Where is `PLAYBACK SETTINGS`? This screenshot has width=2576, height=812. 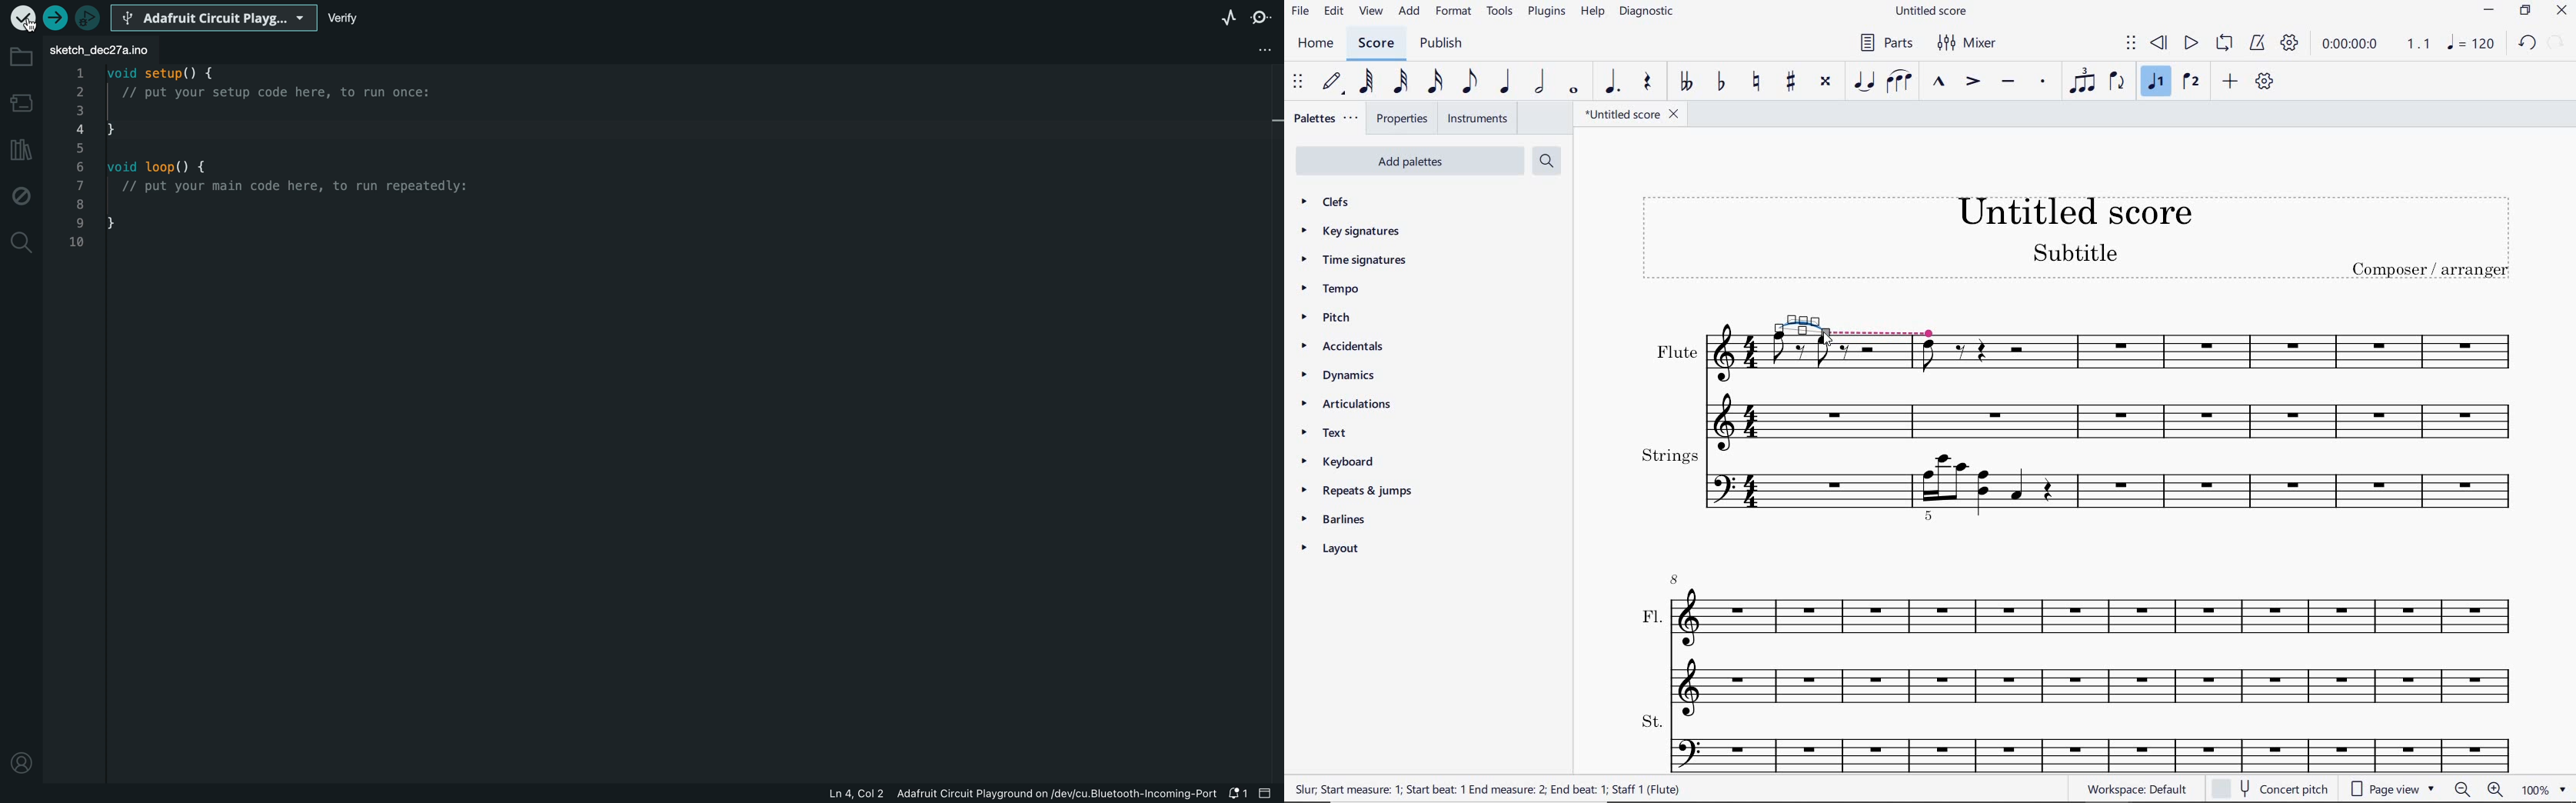
PLAYBACK SETTINGS is located at coordinates (2292, 45).